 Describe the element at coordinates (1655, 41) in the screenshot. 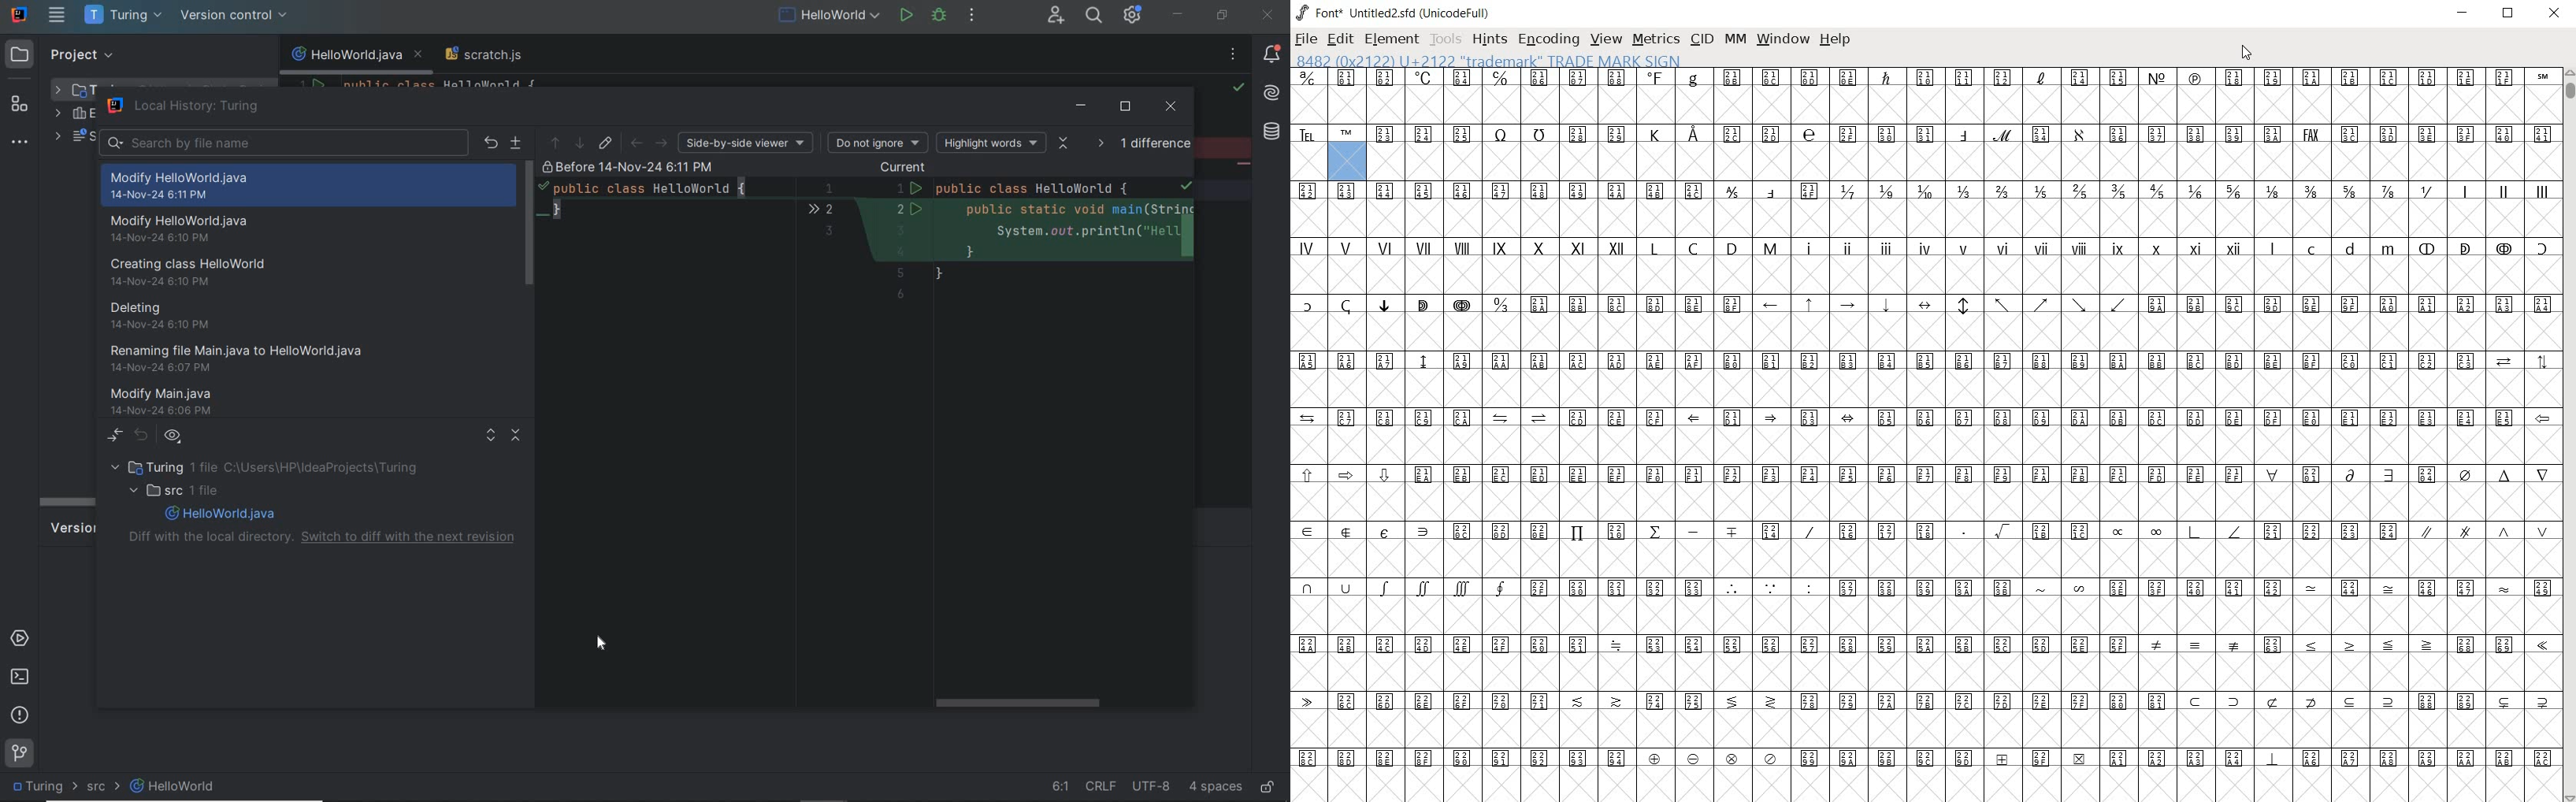

I see `METRICS` at that location.